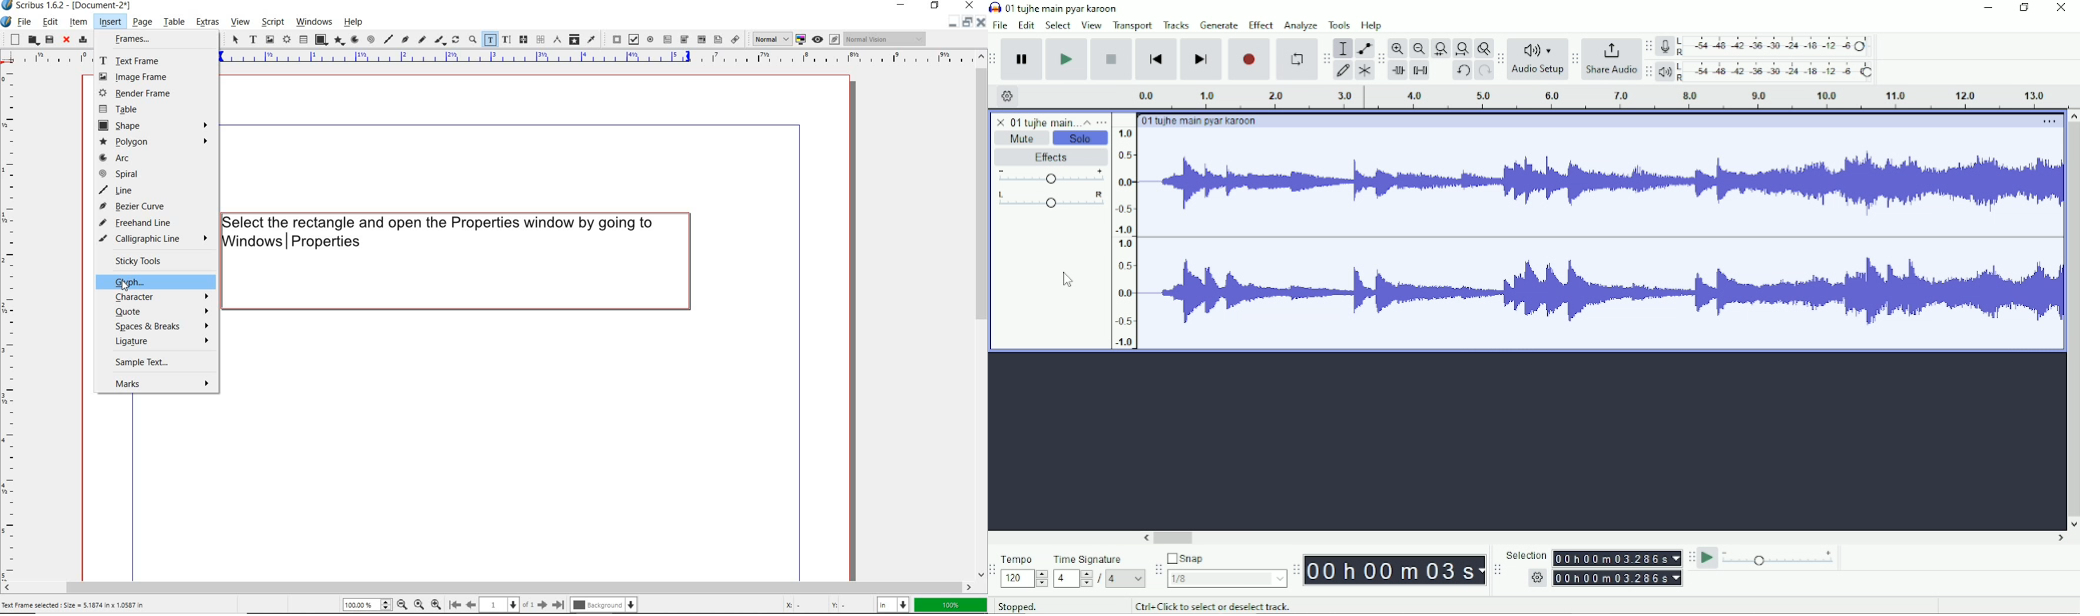 This screenshot has width=2100, height=616. I want to click on Normal Vision, so click(886, 39).